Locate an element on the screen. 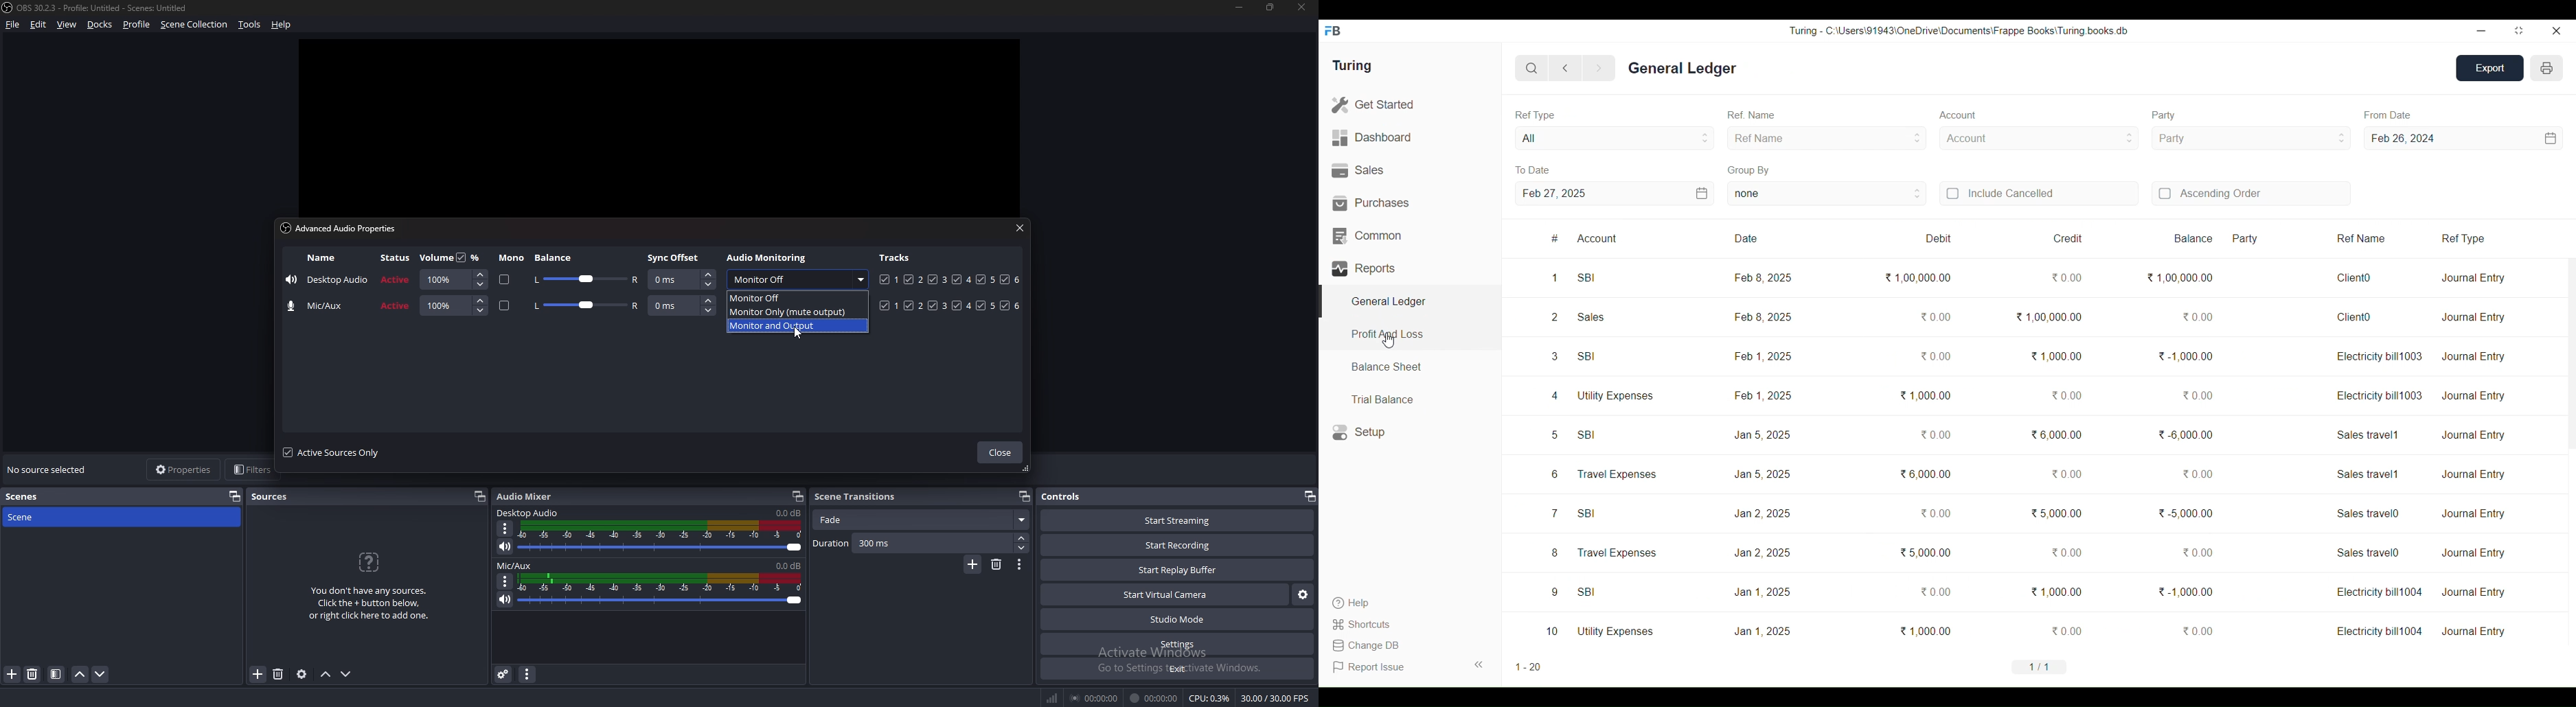 This screenshot has height=728, width=2576. settings is located at coordinates (1176, 645).